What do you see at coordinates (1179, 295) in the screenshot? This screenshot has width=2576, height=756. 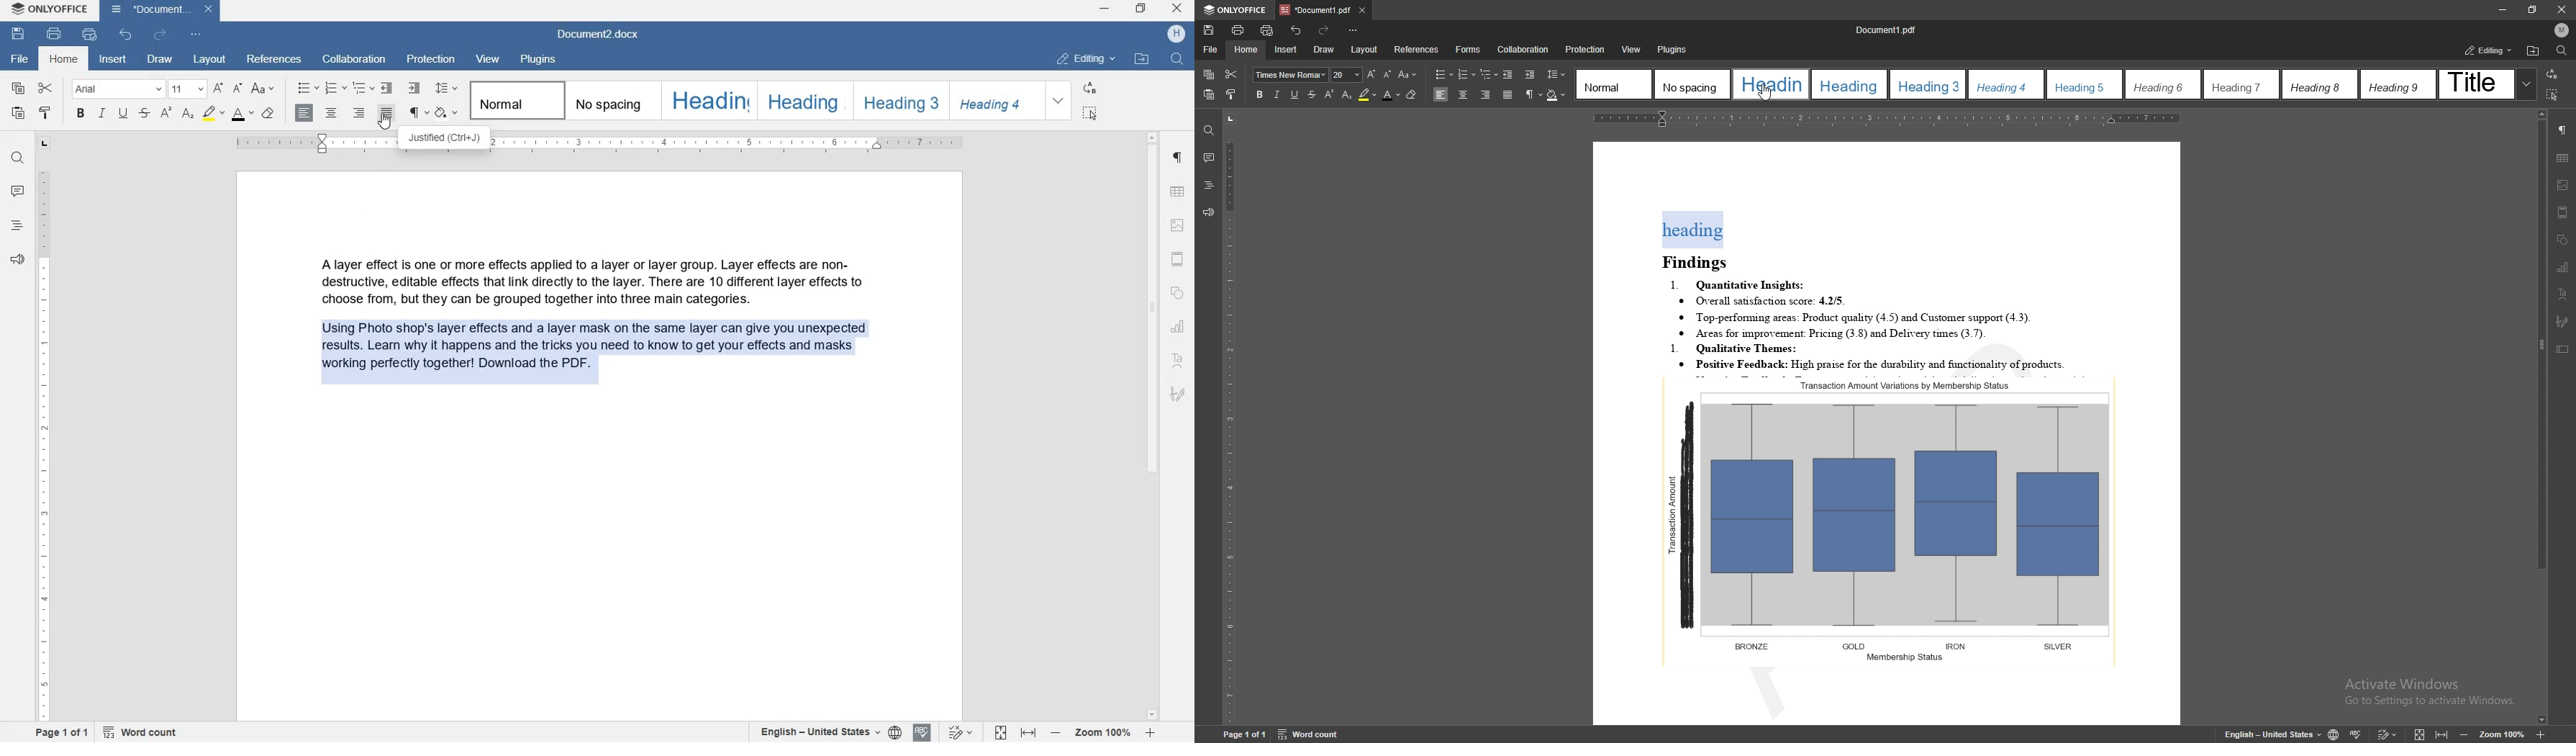 I see `SHAPE` at bounding box center [1179, 295].